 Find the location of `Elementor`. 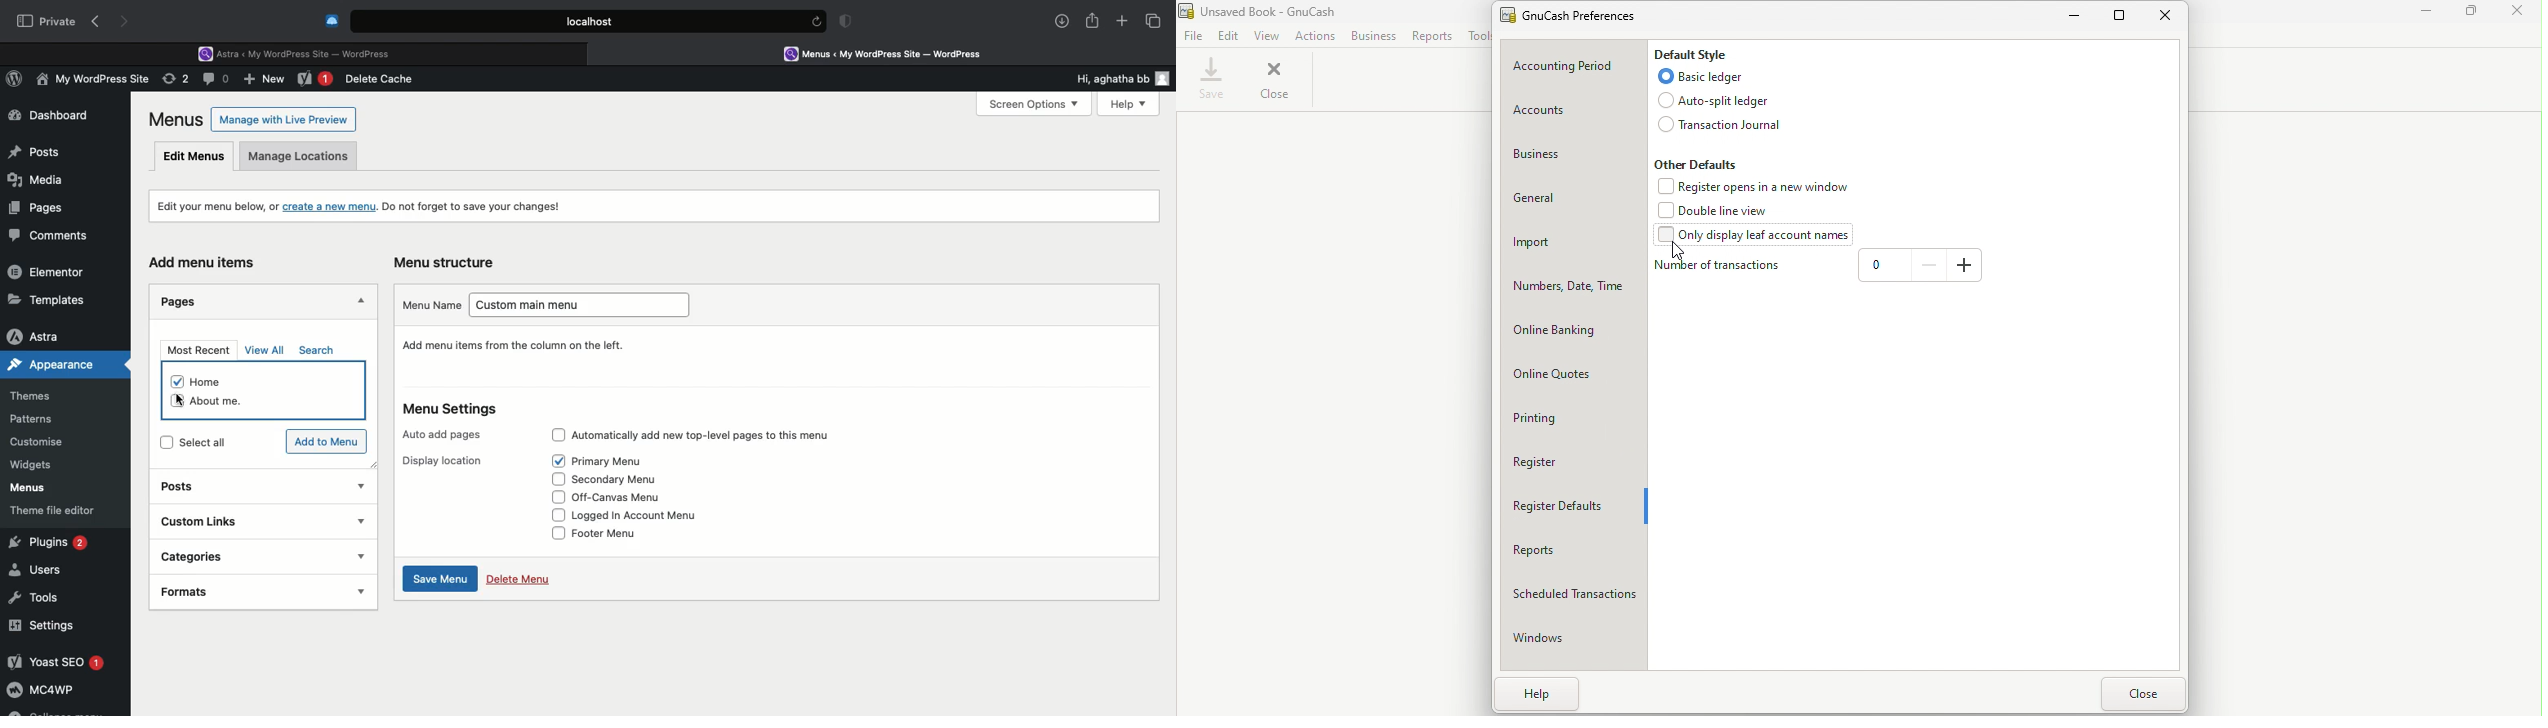

Elementor is located at coordinates (49, 271).